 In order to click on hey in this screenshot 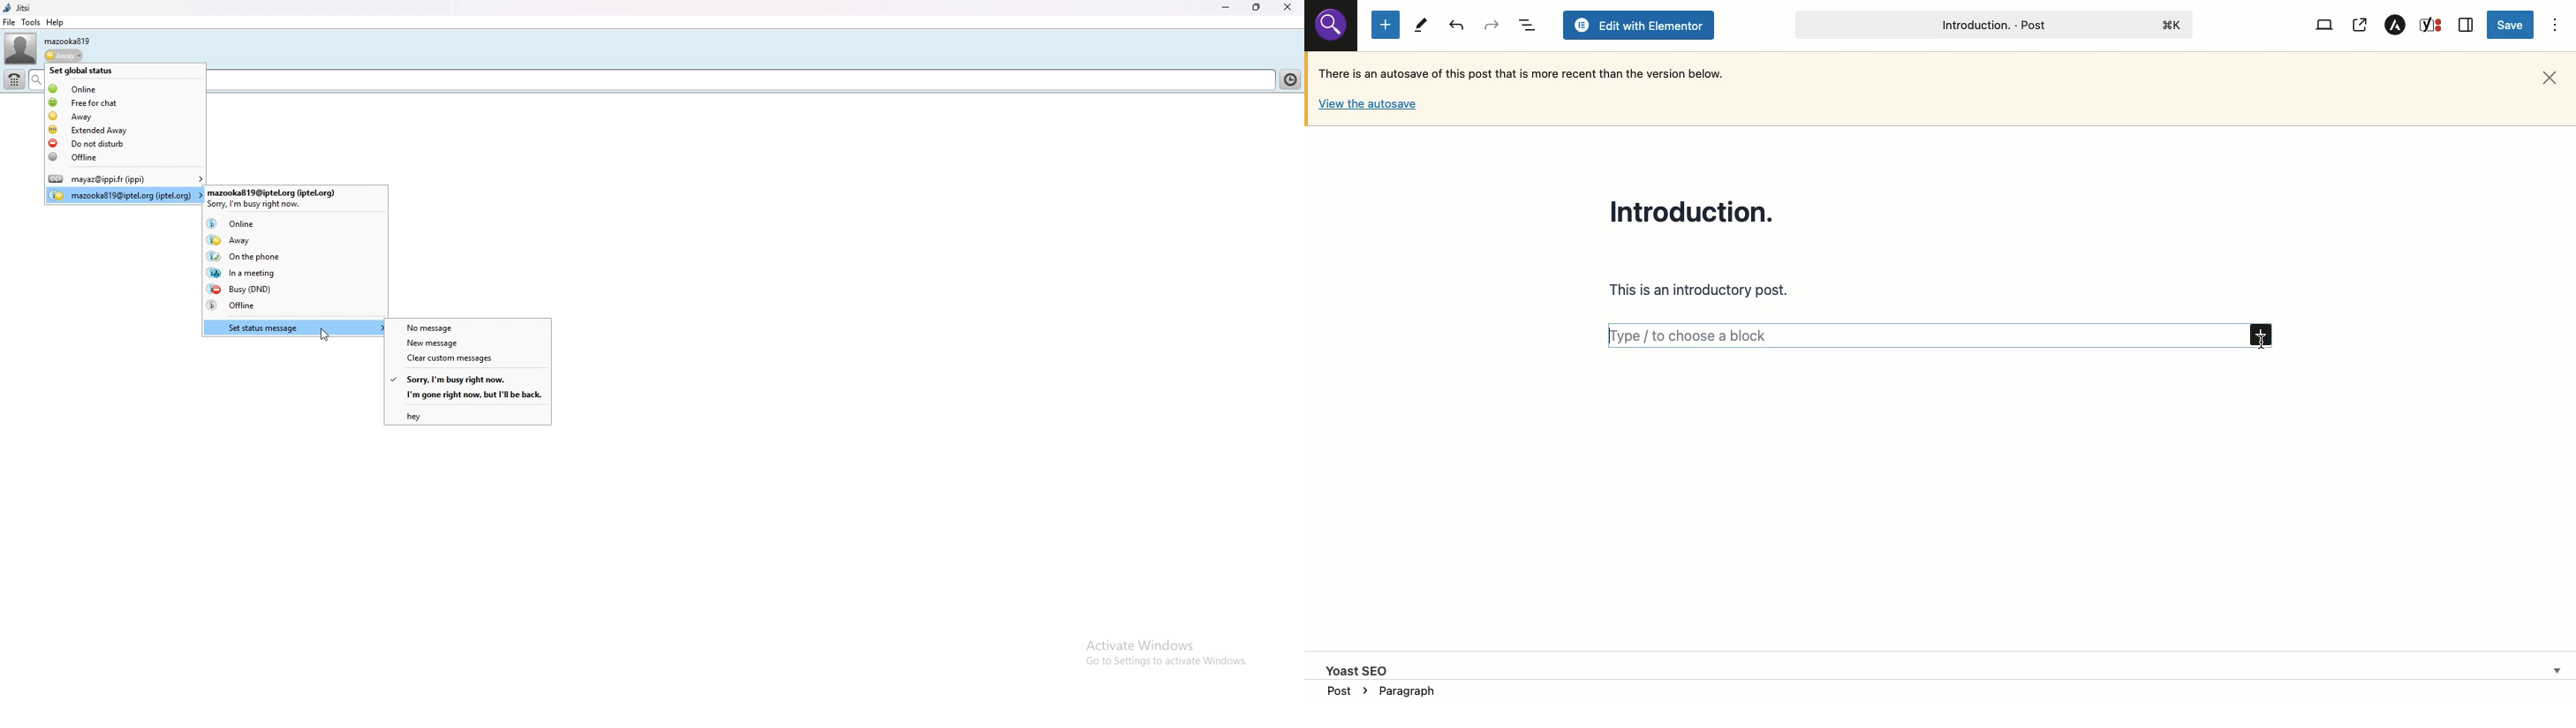, I will do `click(467, 415)`.